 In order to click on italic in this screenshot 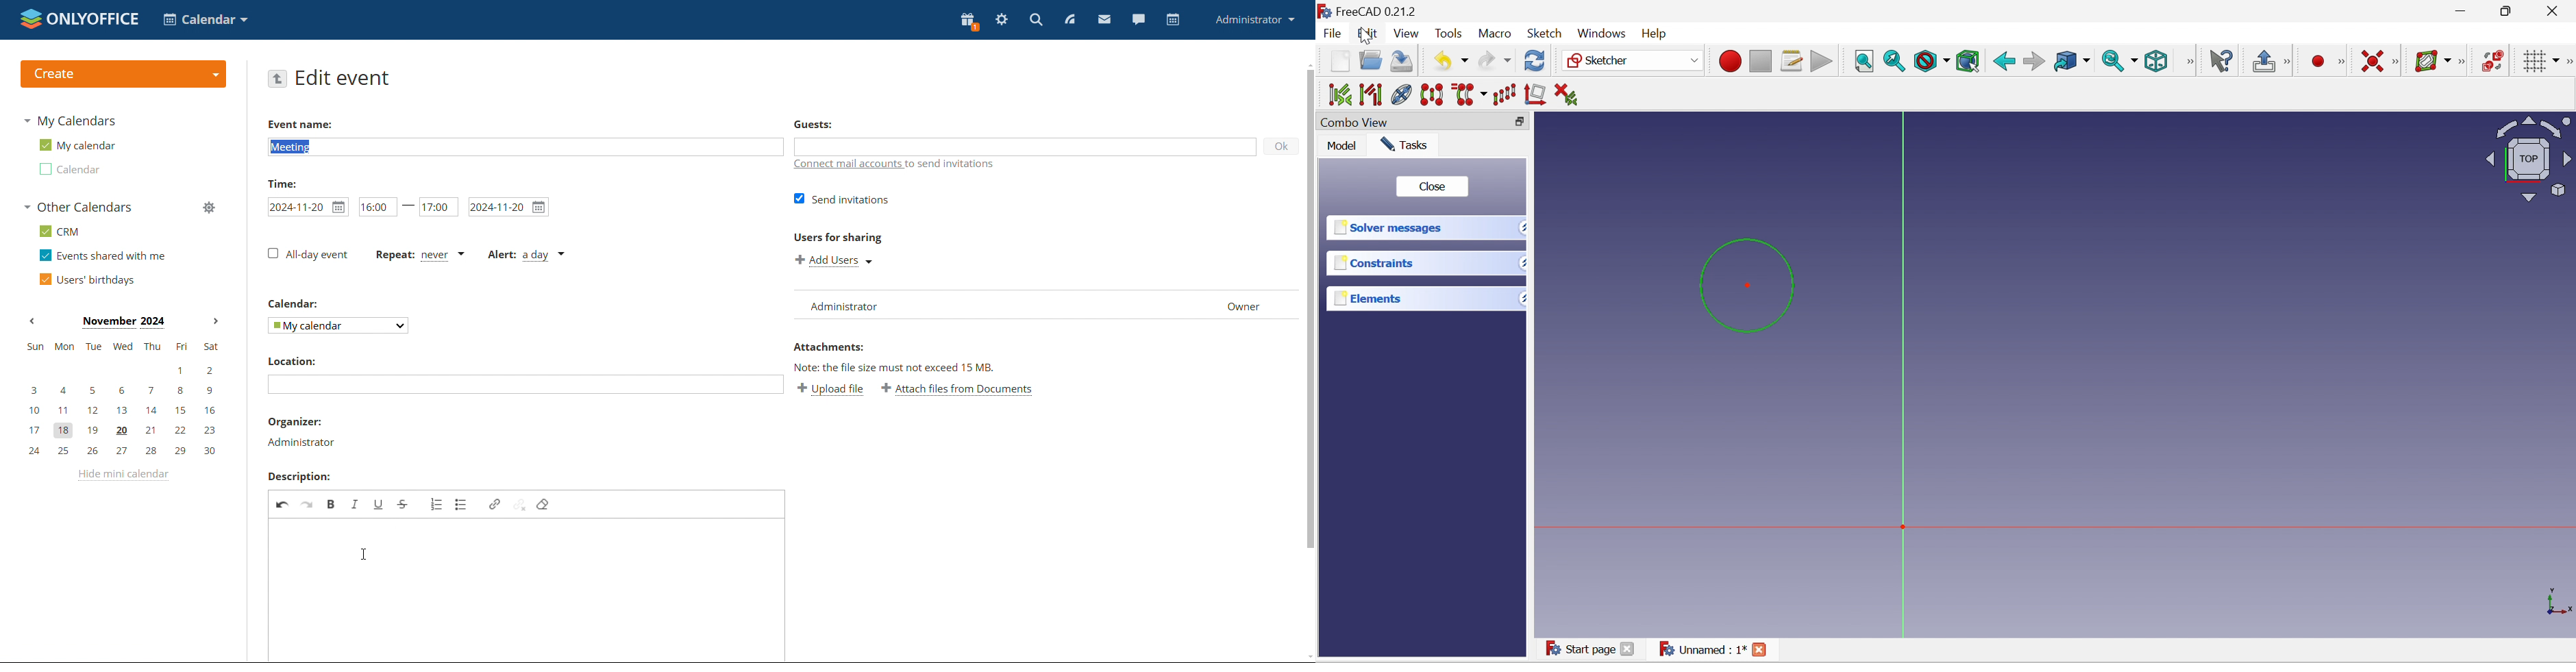, I will do `click(355, 504)`.